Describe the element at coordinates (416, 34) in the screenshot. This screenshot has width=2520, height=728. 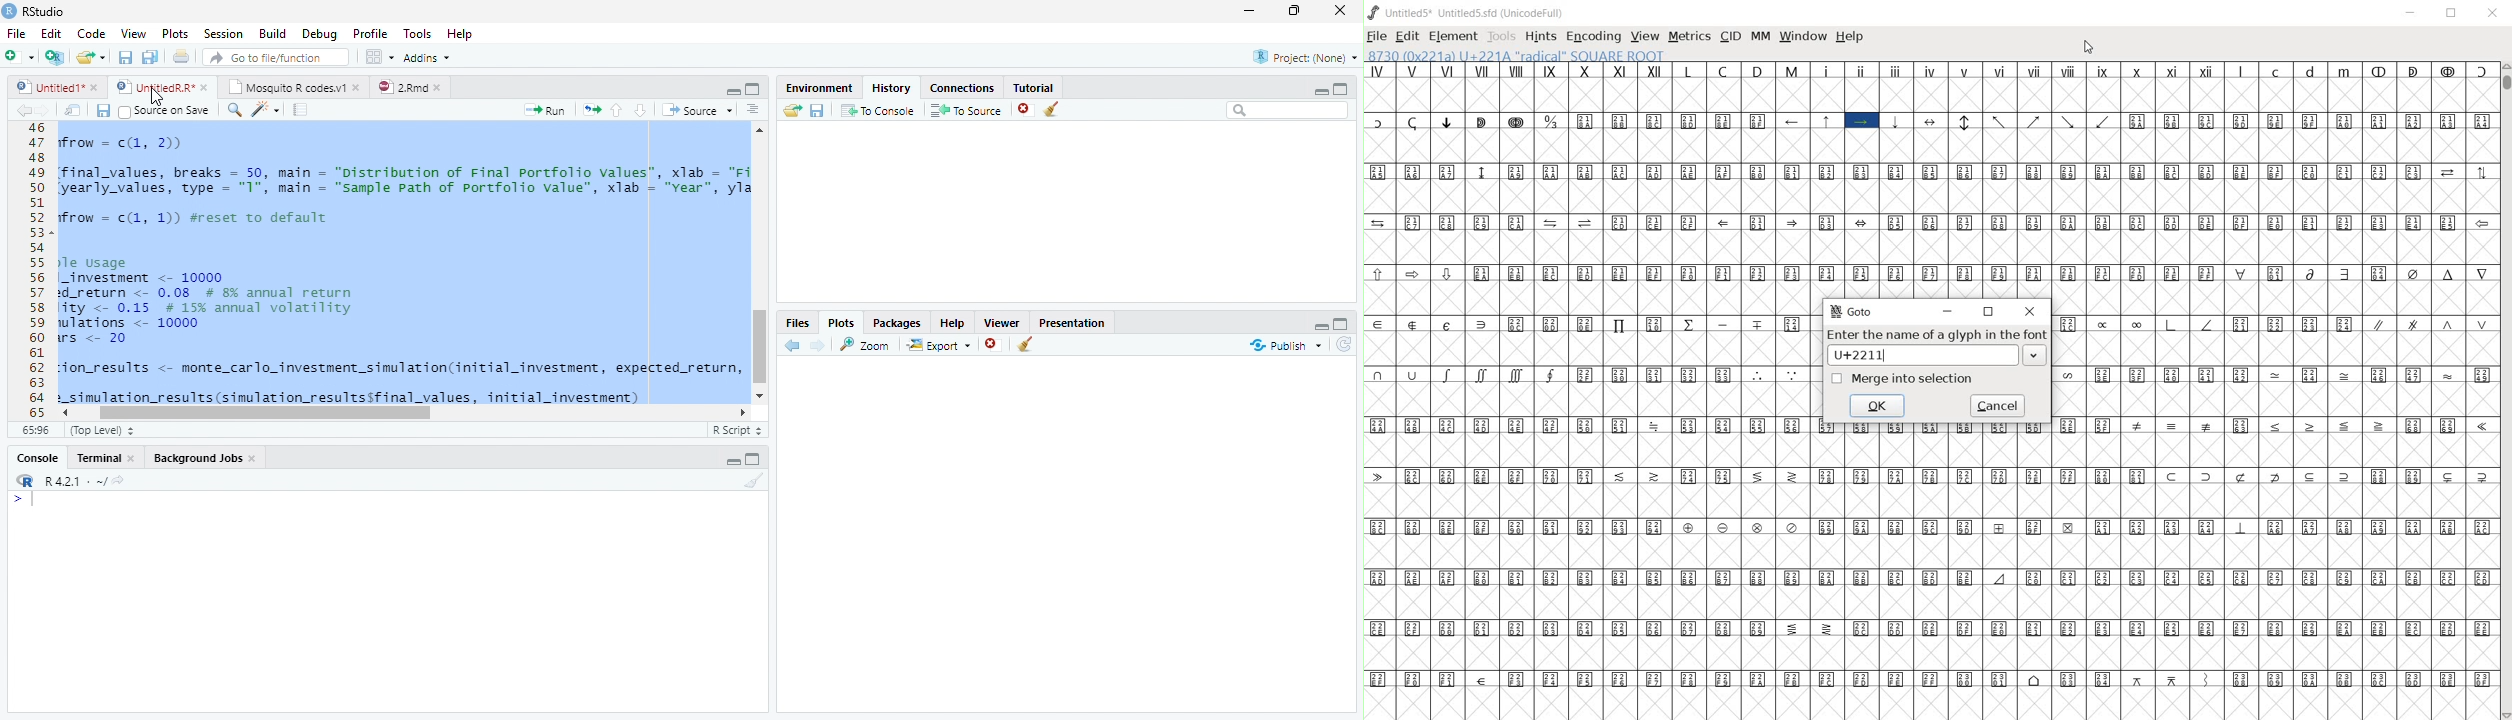
I see `Tools` at that location.